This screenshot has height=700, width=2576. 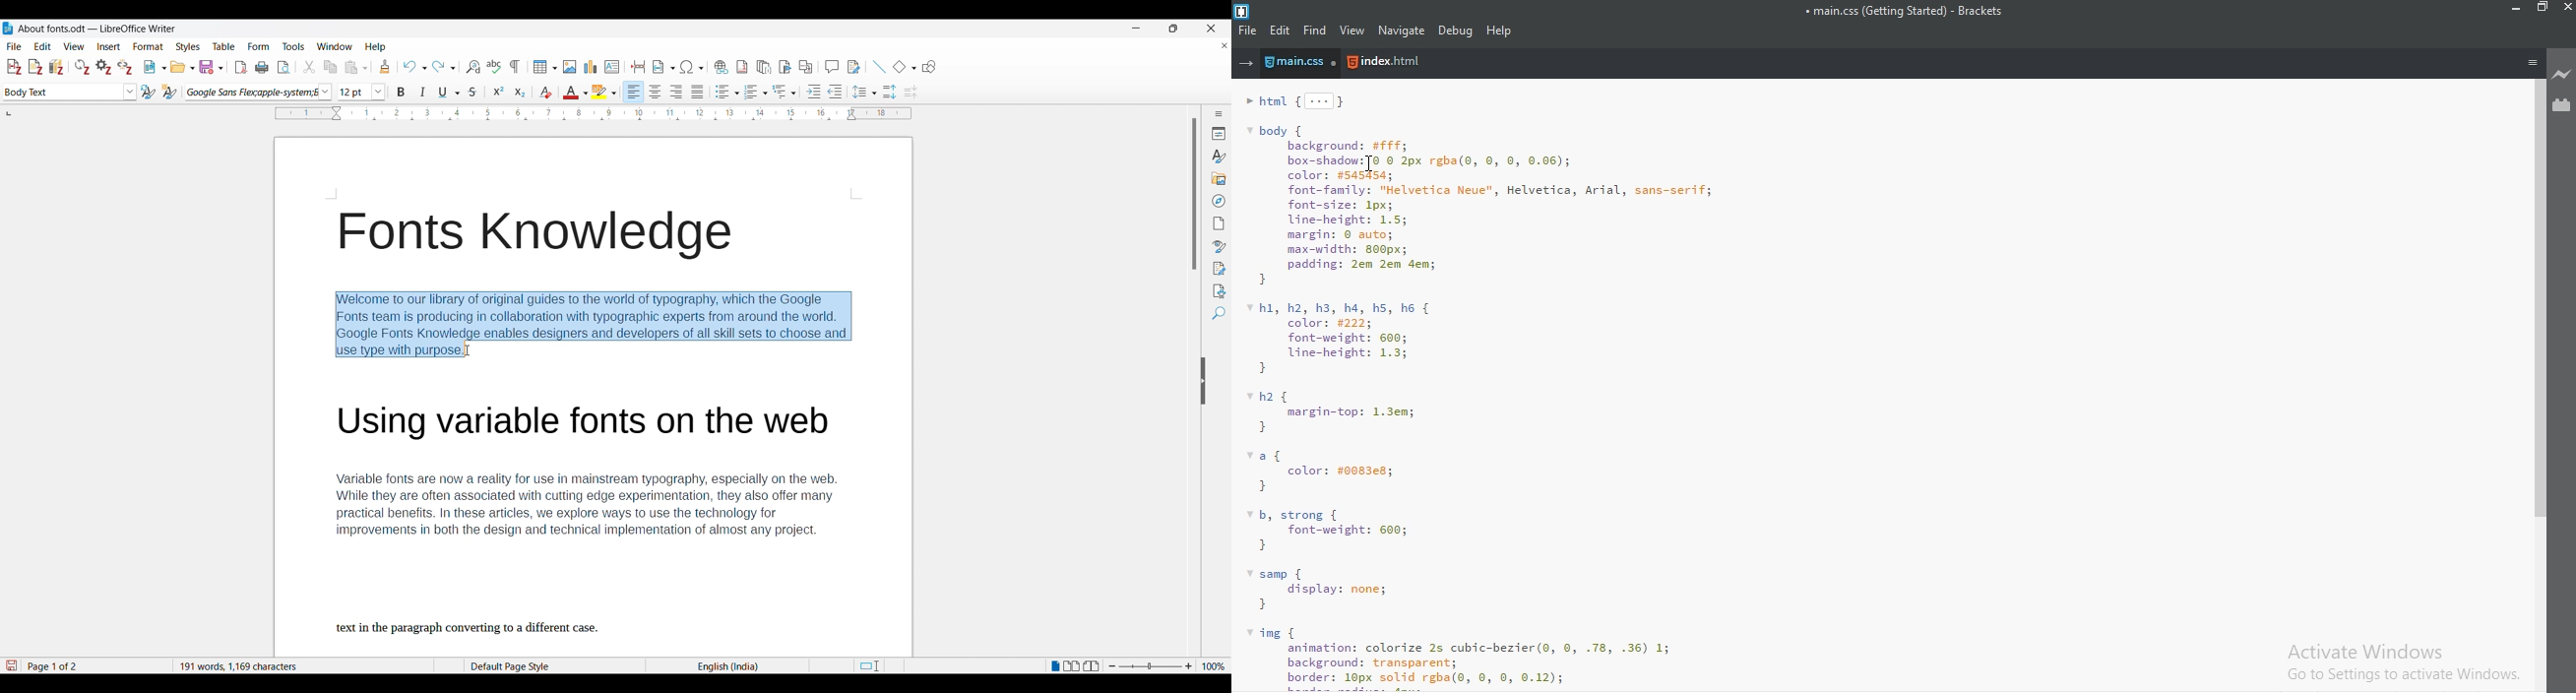 I want to click on cursor, so click(x=1369, y=164).